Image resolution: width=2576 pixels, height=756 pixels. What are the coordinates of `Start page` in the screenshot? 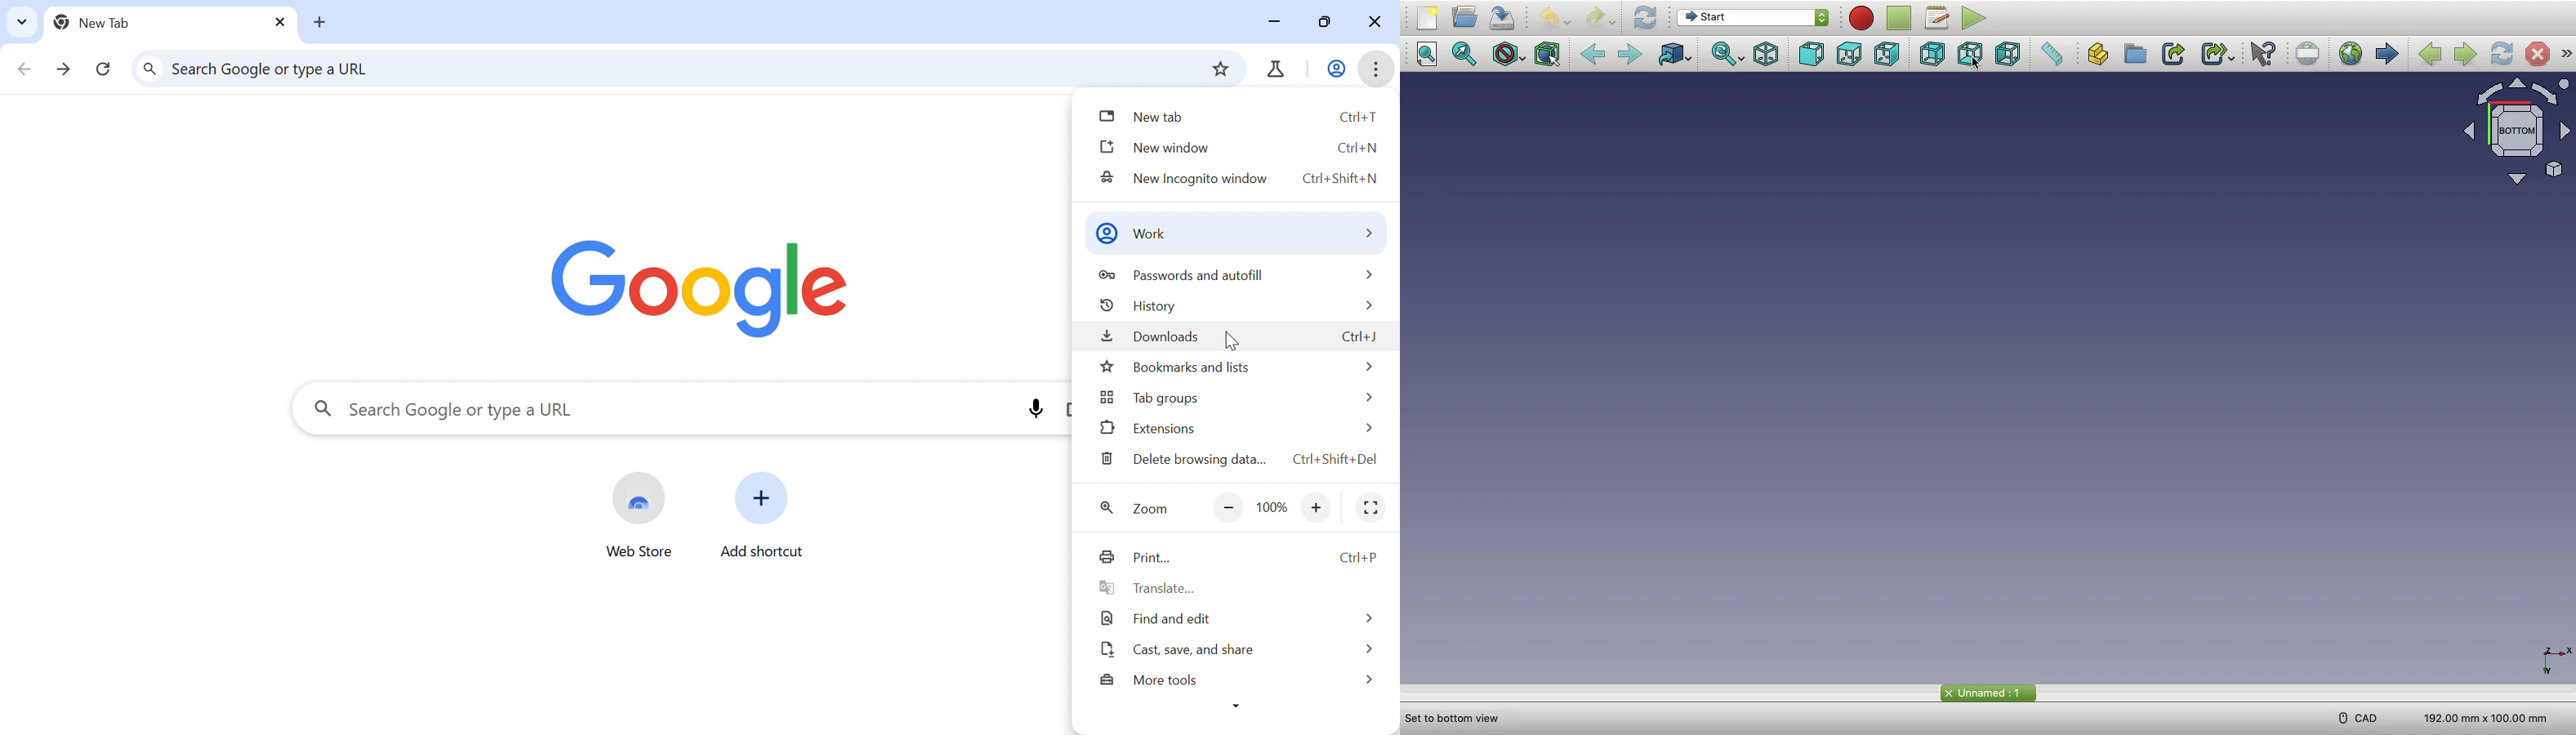 It's located at (2387, 55).